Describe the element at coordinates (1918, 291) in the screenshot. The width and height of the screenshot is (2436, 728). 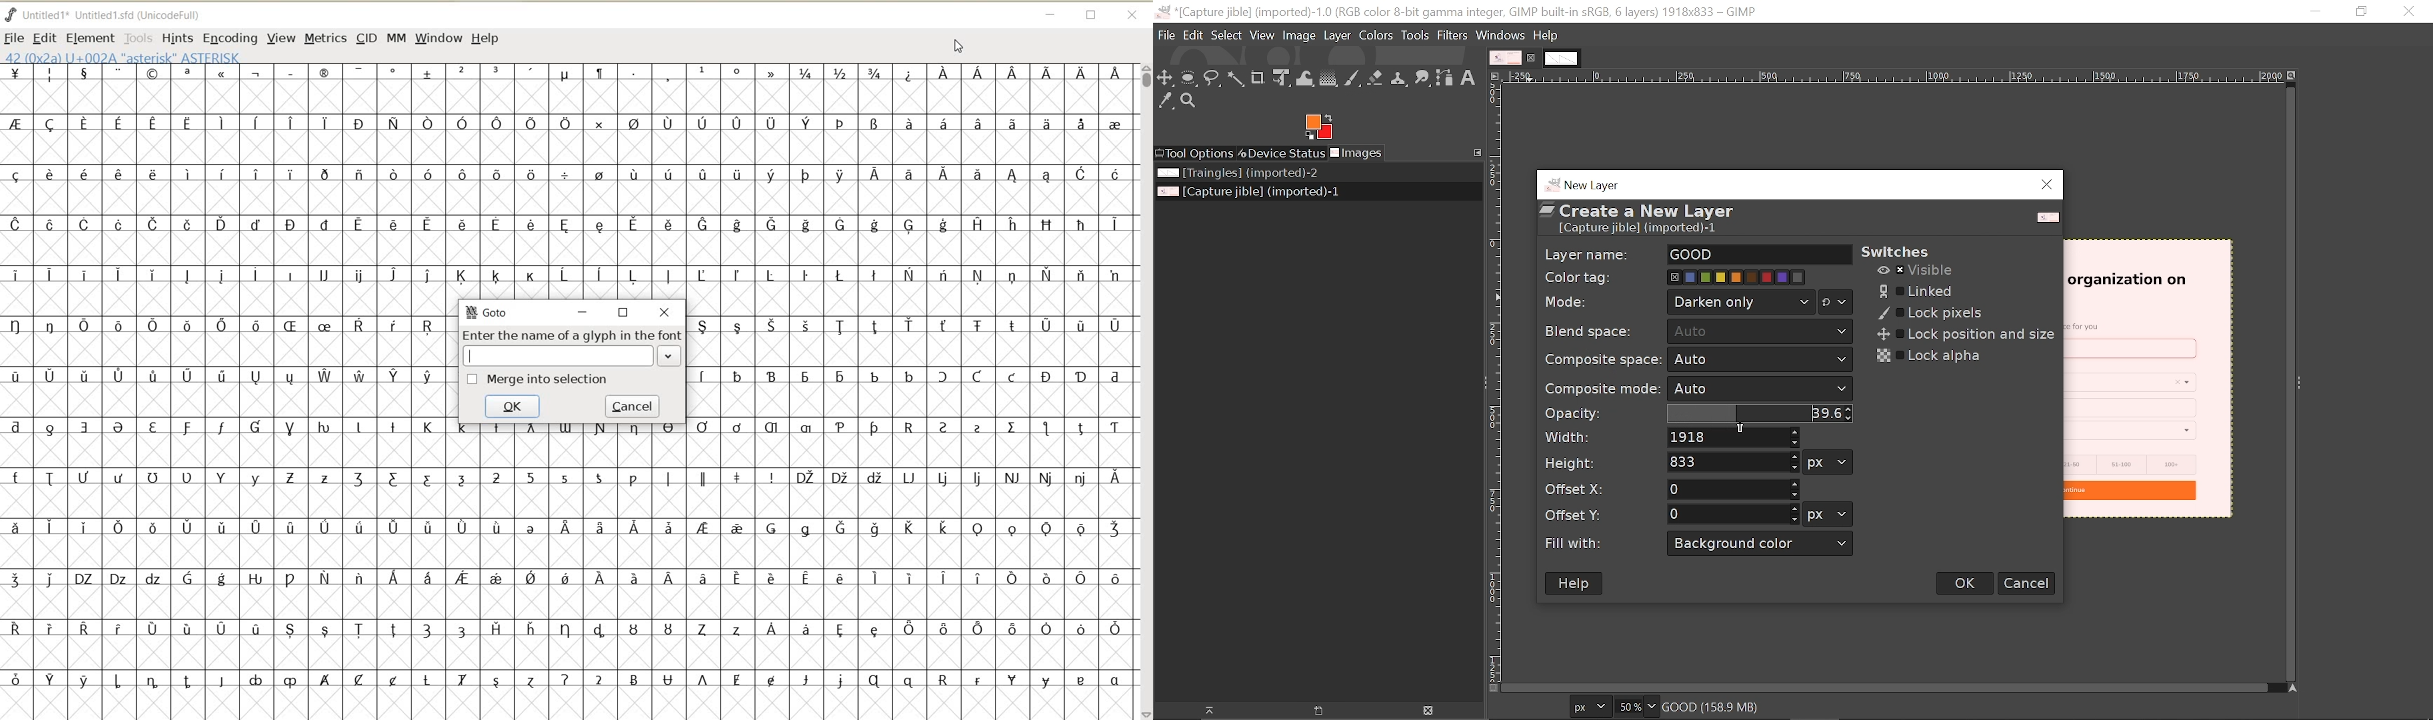
I see `Linked` at that location.